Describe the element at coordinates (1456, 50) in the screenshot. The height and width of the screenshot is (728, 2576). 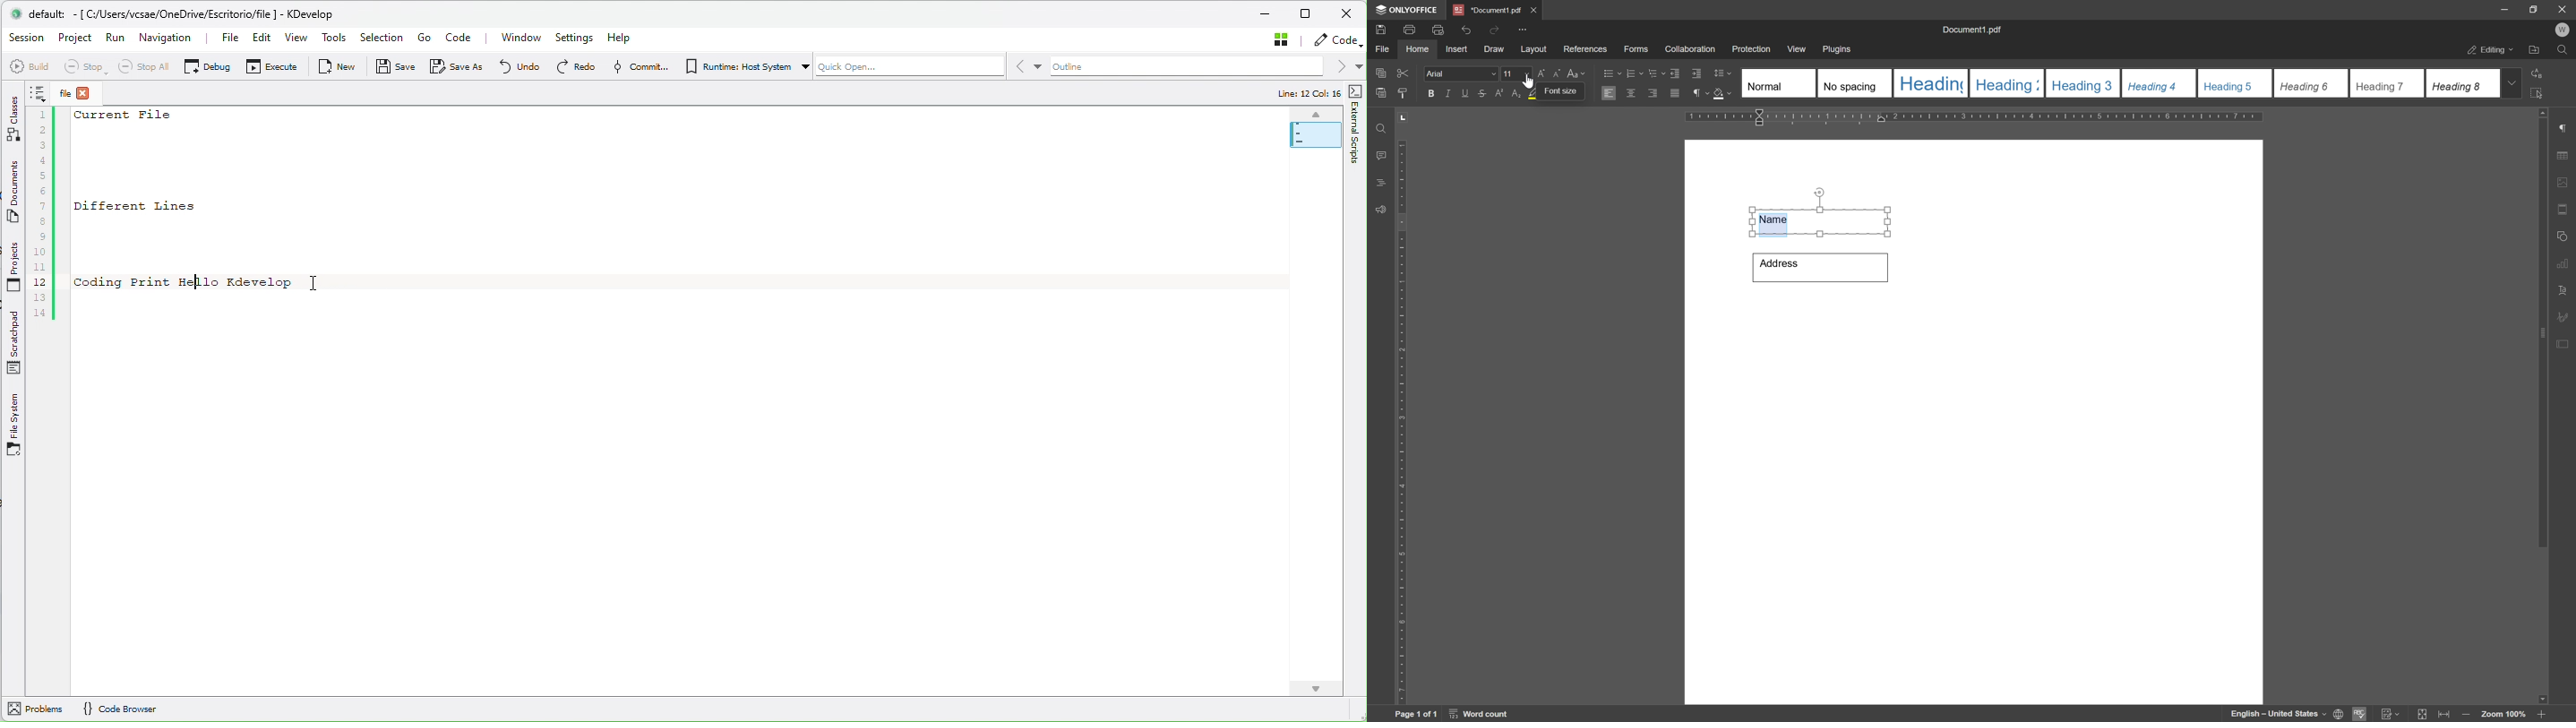
I see `insert` at that location.